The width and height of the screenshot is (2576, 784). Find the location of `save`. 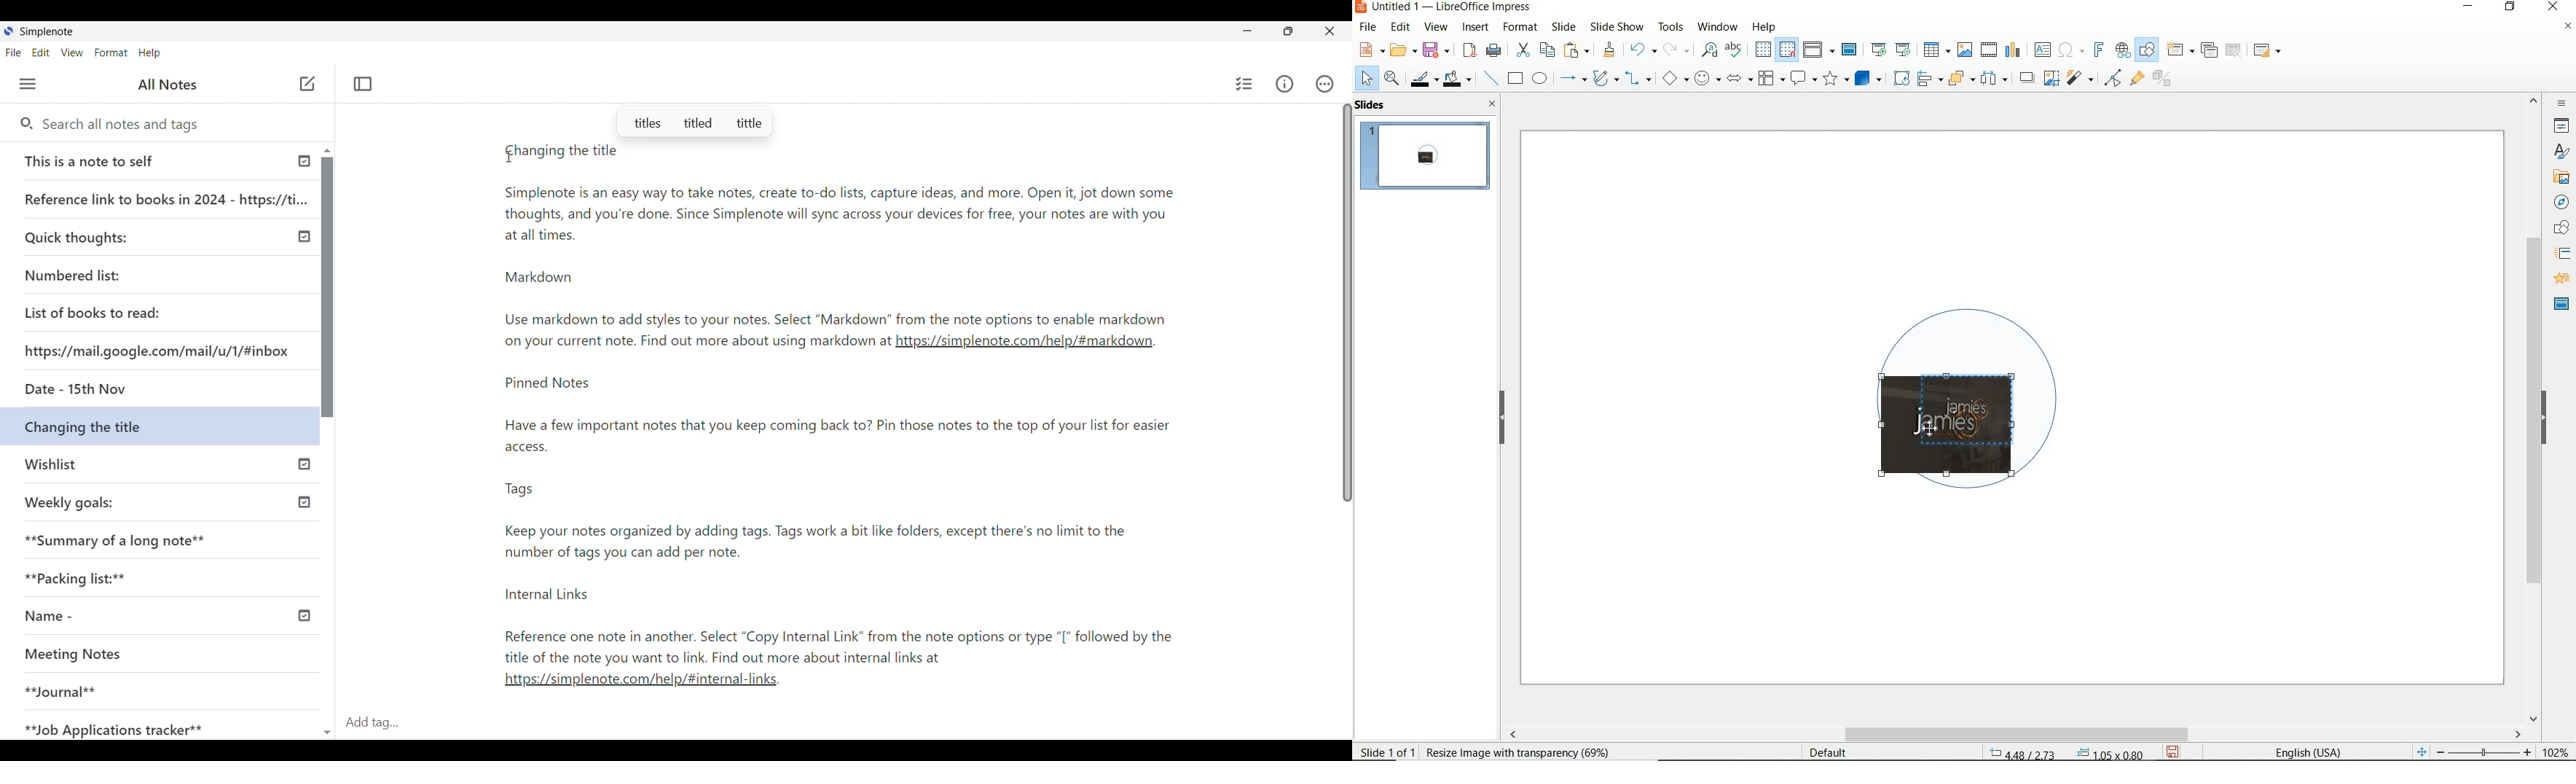

save is located at coordinates (1436, 49).